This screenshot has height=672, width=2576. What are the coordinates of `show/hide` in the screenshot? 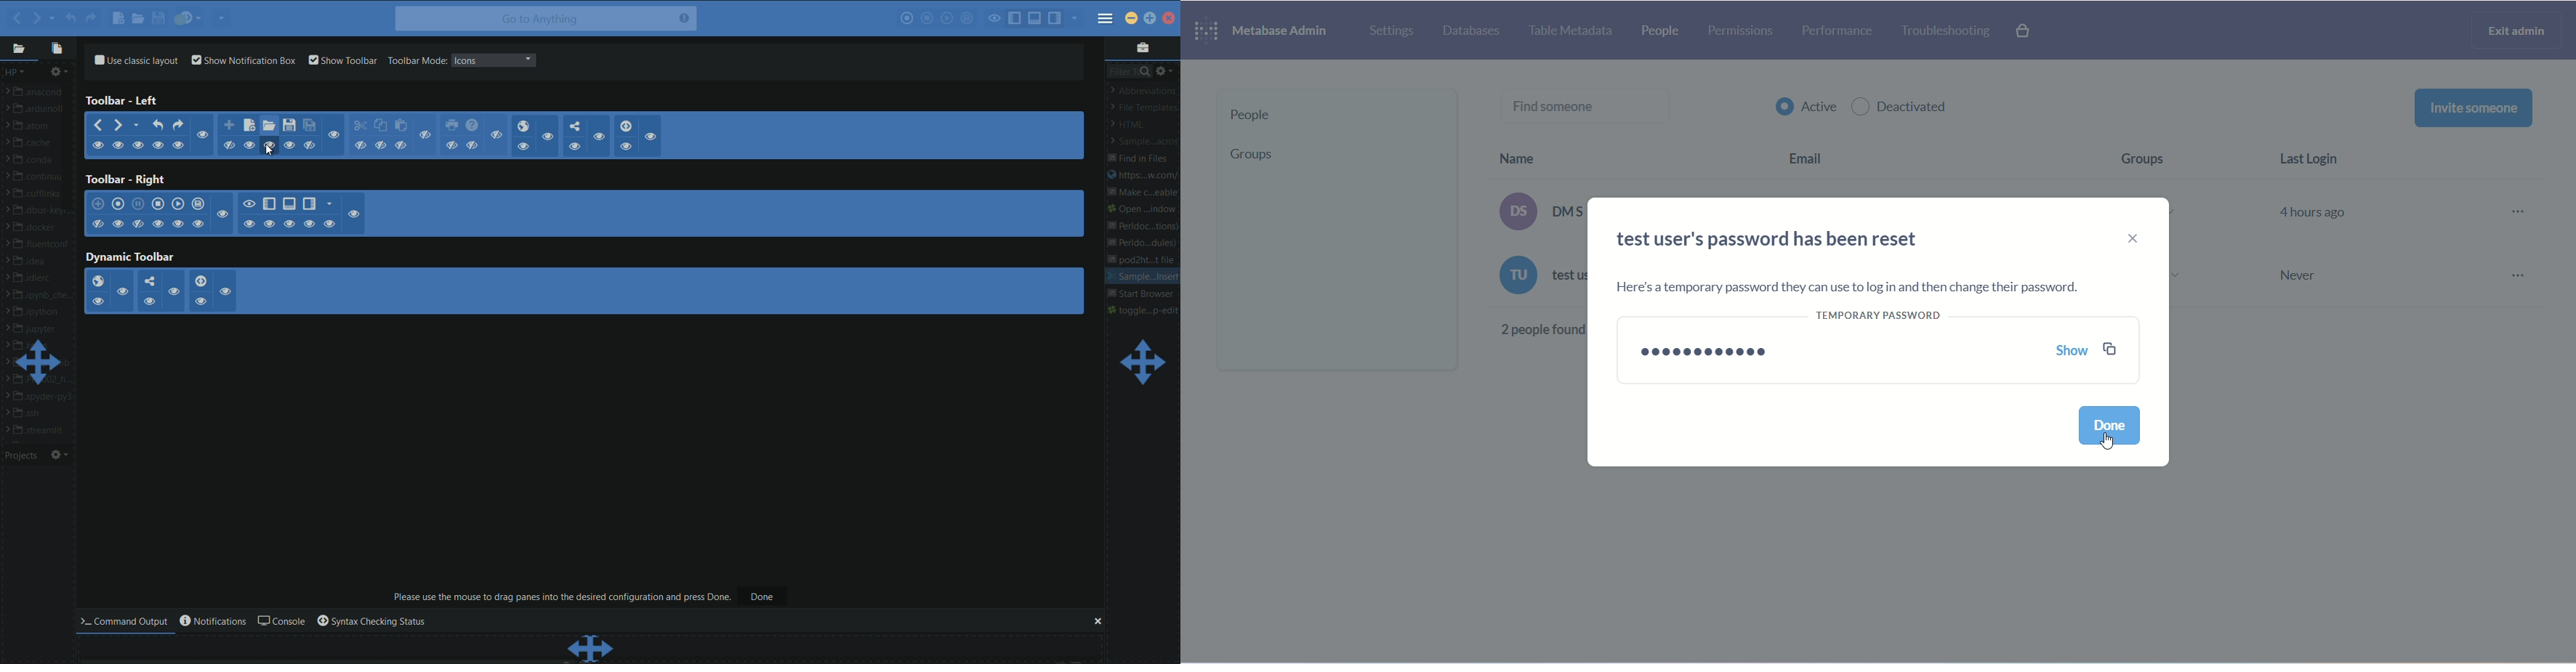 It's located at (626, 146).